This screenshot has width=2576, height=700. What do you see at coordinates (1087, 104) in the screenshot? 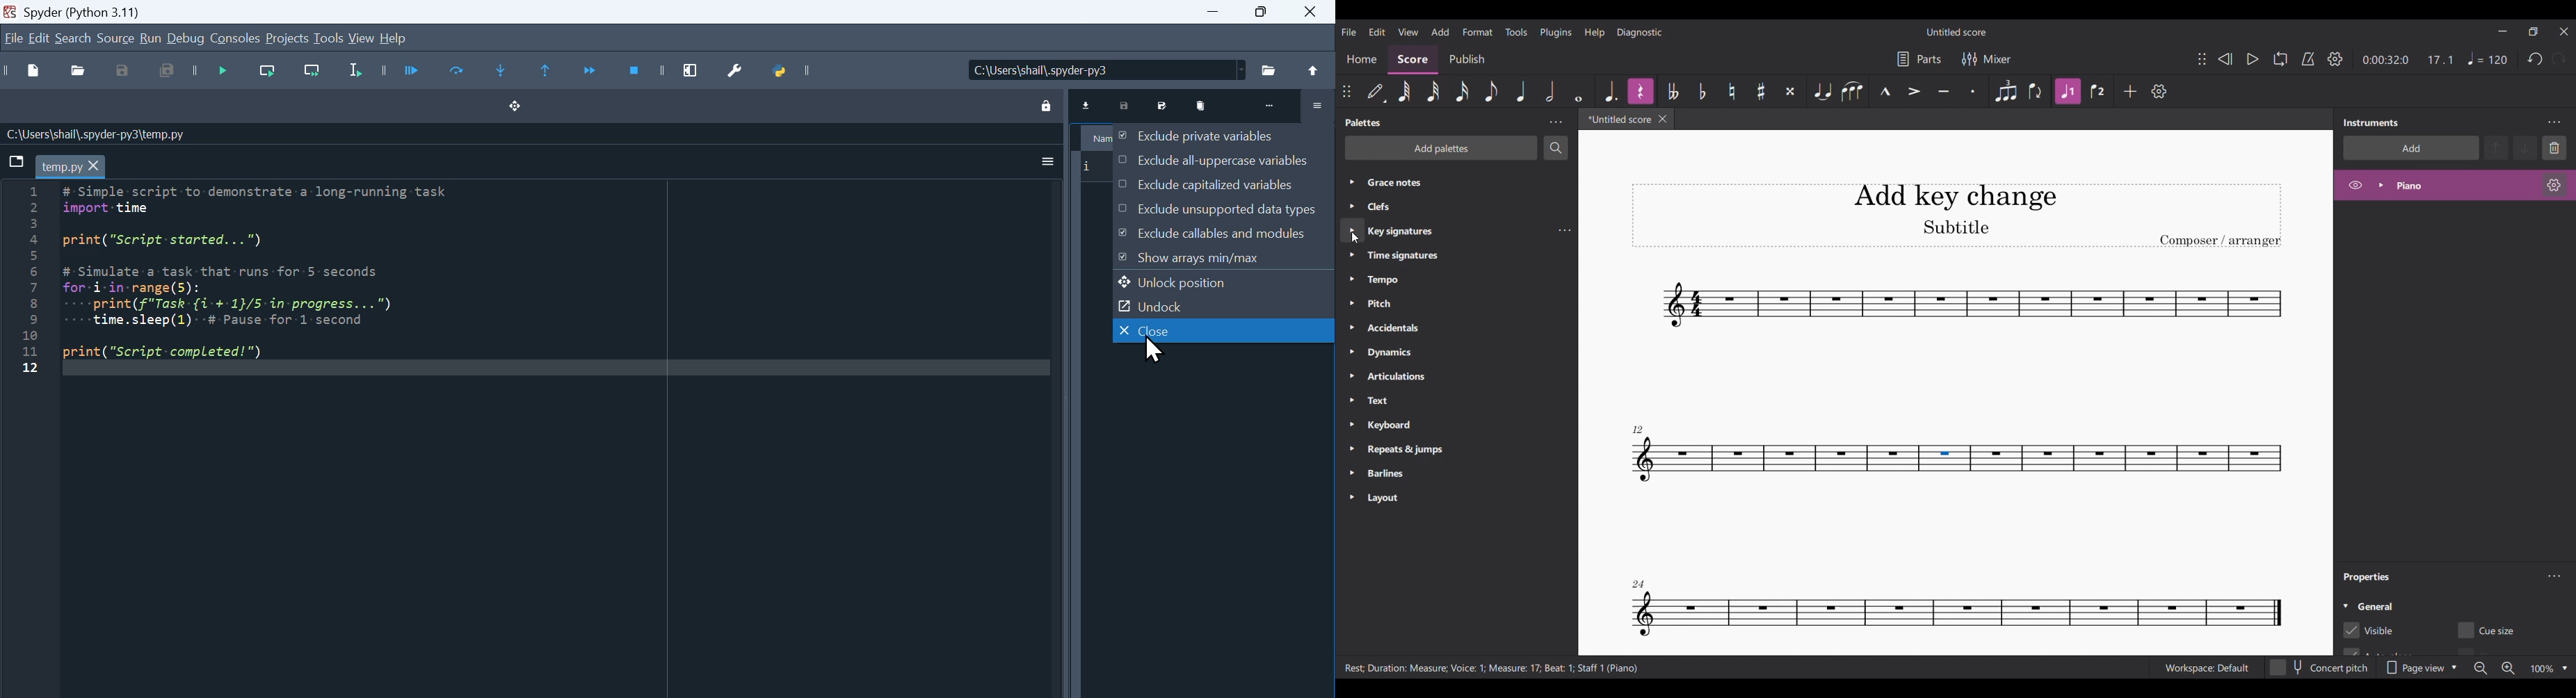
I see `Download` at bounding box center [1087, 104].